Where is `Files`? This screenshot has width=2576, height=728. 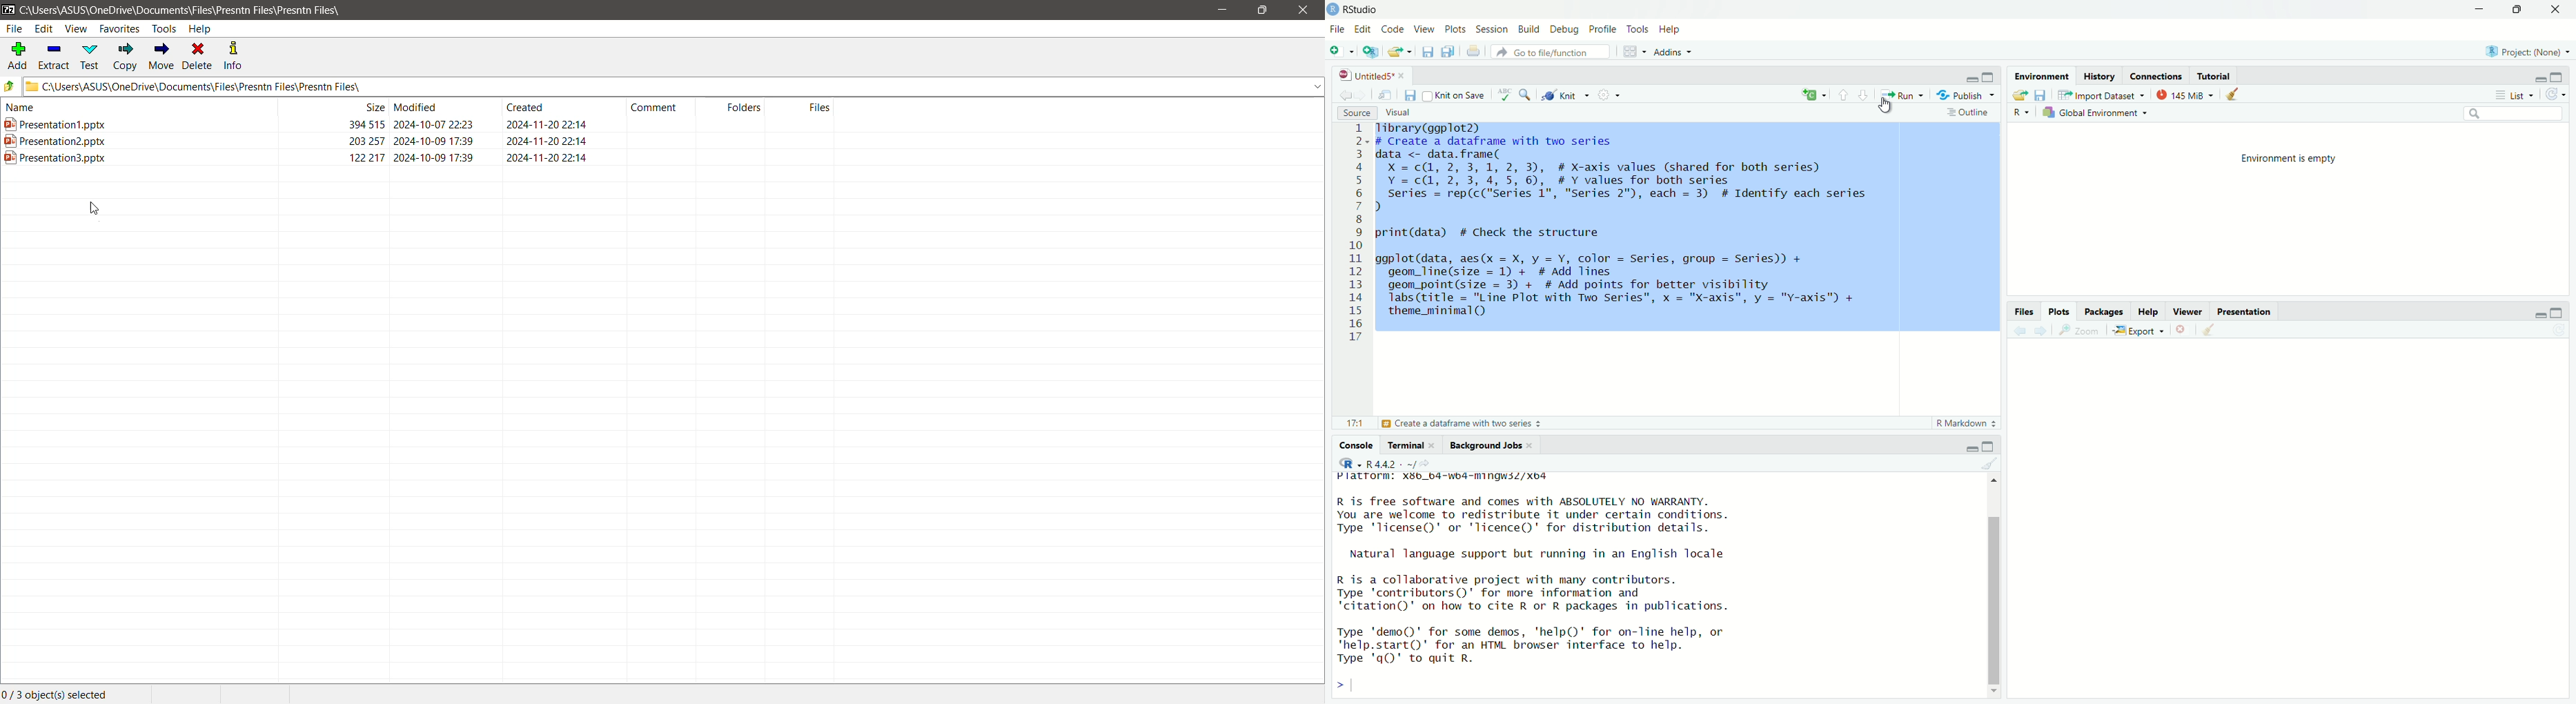
Files is located at coordinates (2024, 313).